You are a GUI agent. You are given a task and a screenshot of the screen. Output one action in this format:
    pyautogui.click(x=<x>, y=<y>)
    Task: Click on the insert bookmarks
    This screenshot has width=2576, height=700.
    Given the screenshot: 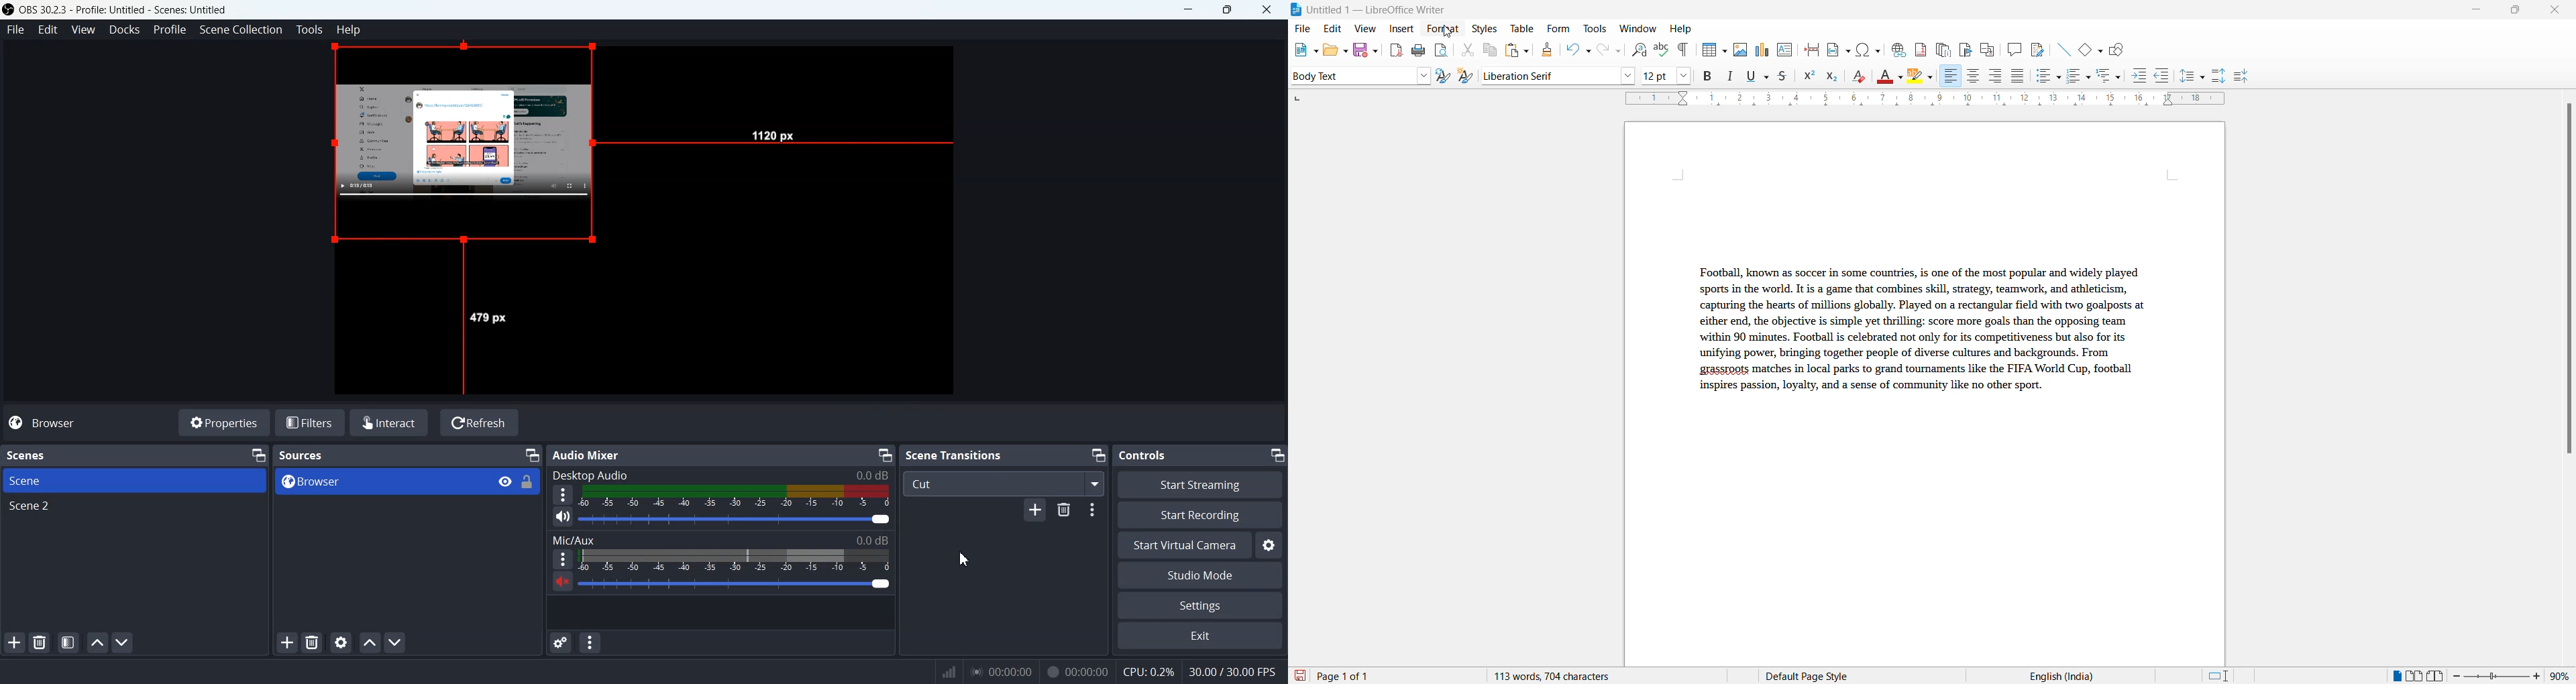 What is the action you would take?
    pyautogui.click(x=1965, y=48)
    